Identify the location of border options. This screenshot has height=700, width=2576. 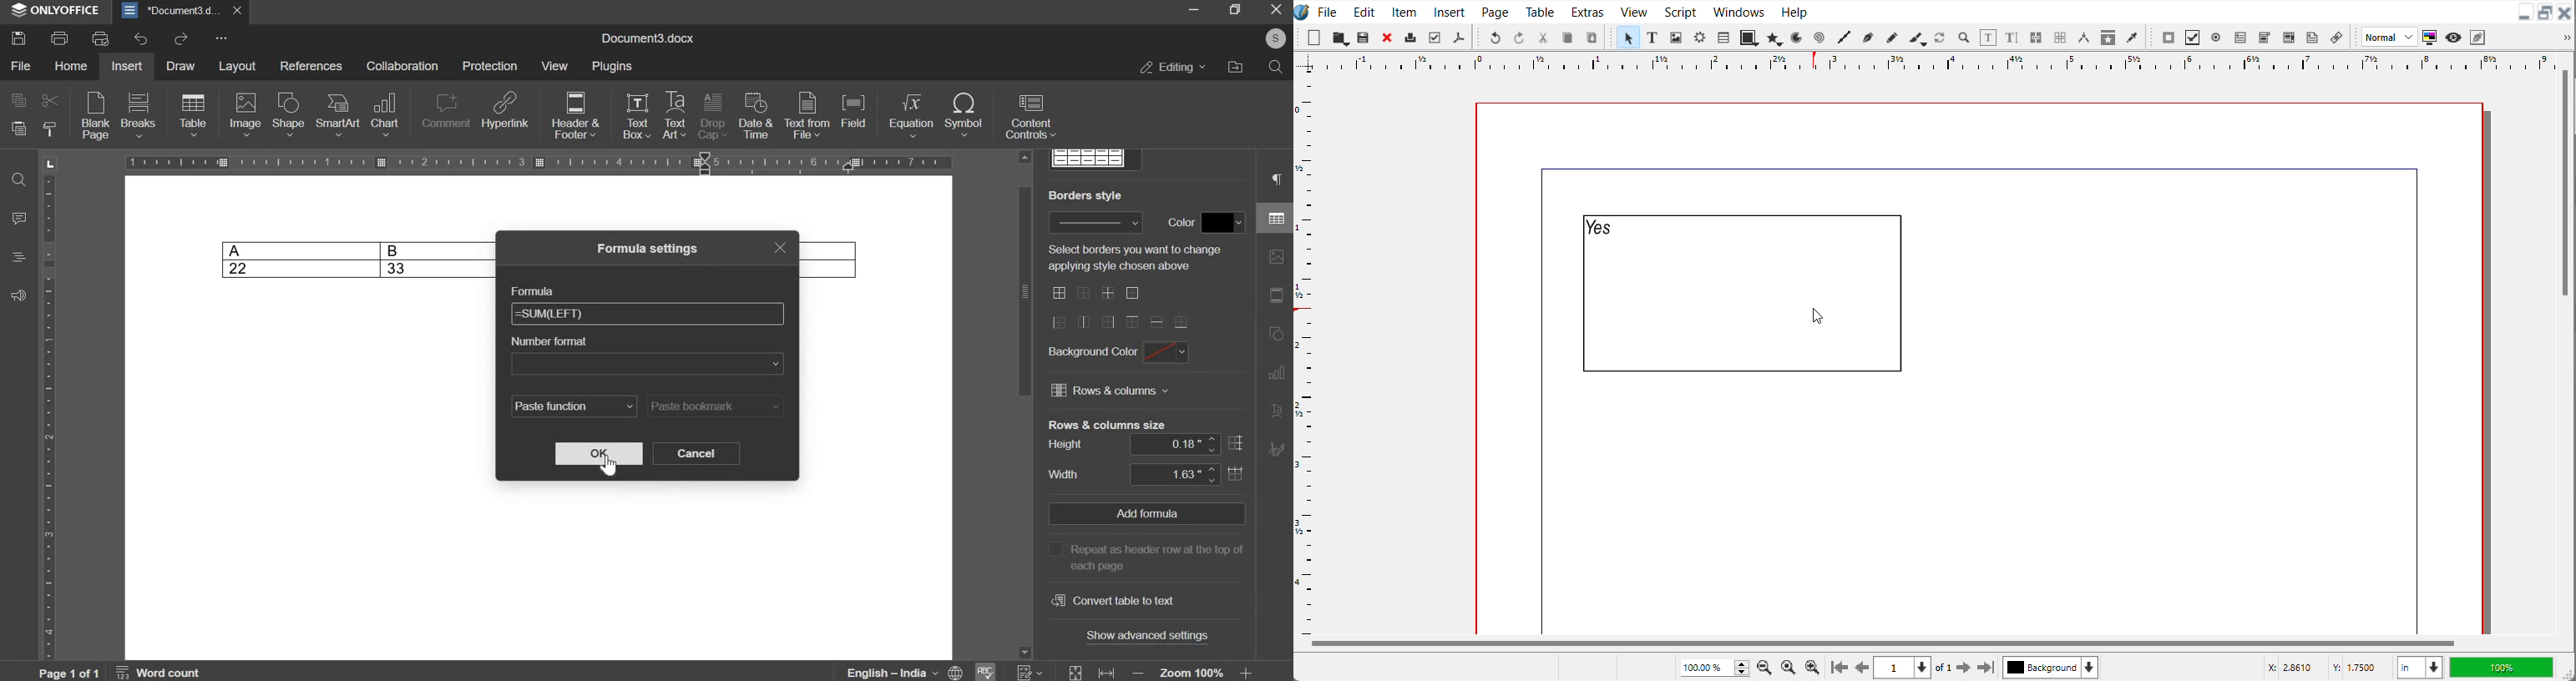
(1120, 308).